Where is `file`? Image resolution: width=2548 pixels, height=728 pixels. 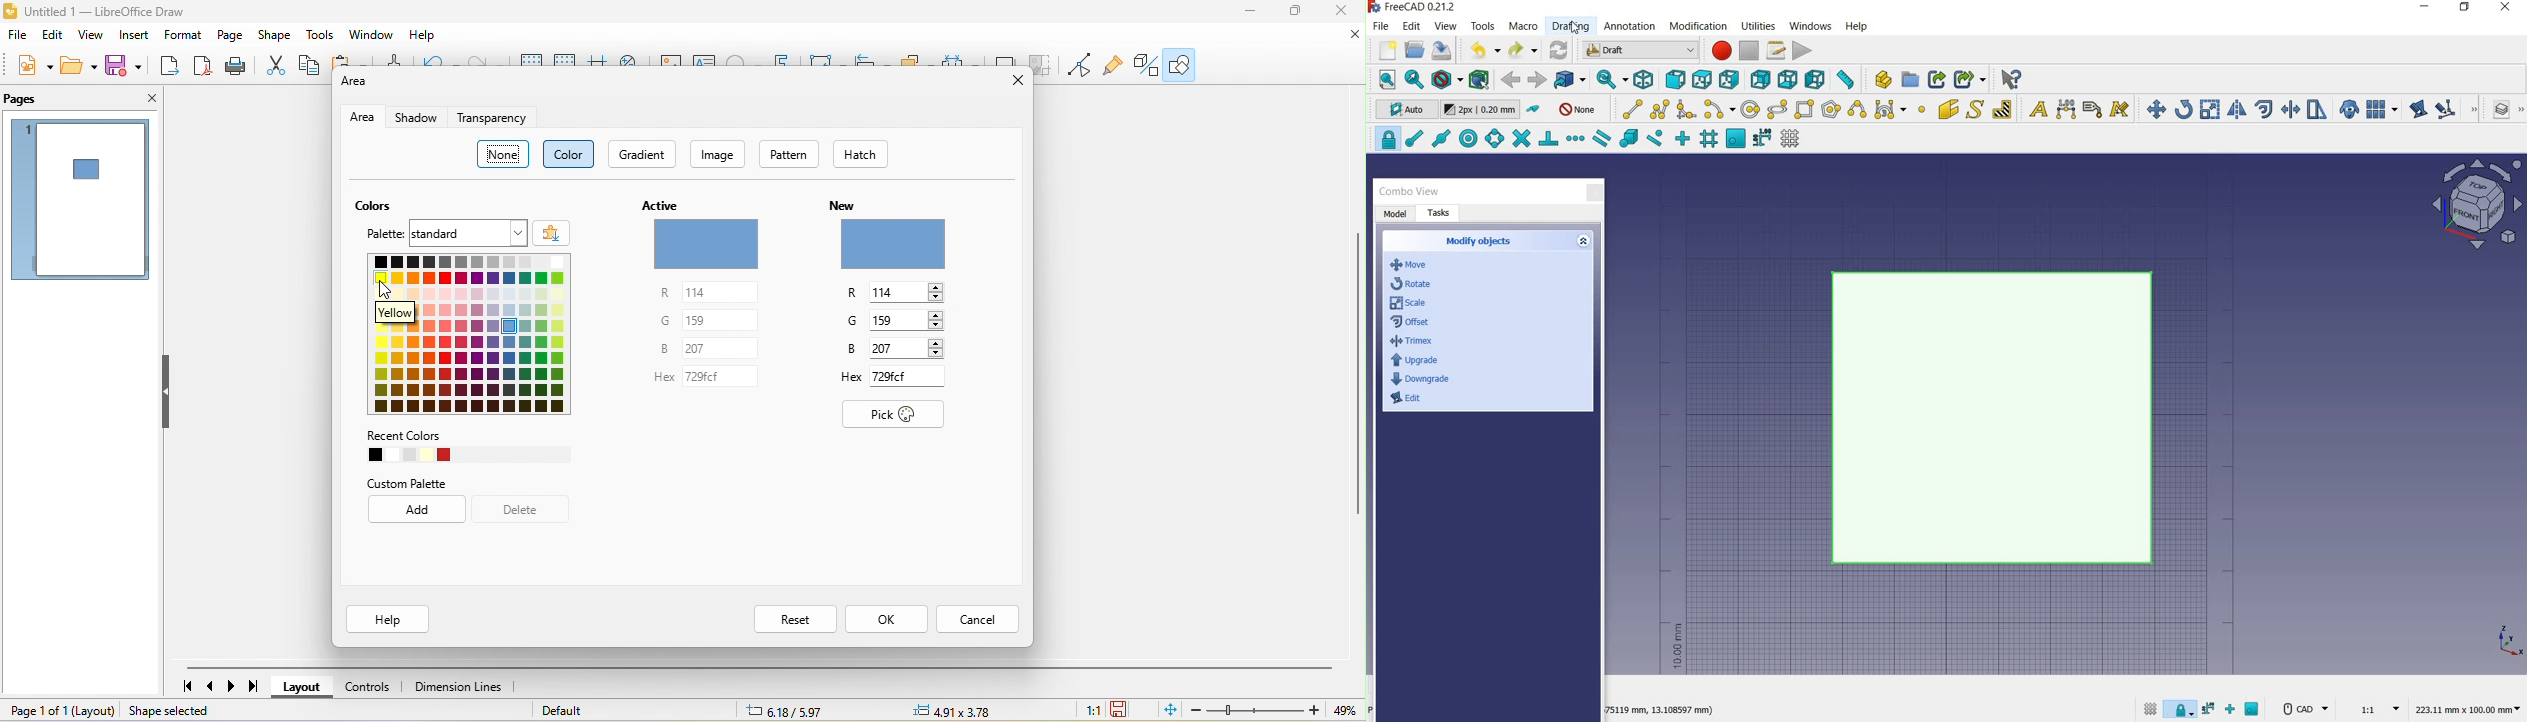 file is located at coordinates (1383, 28).